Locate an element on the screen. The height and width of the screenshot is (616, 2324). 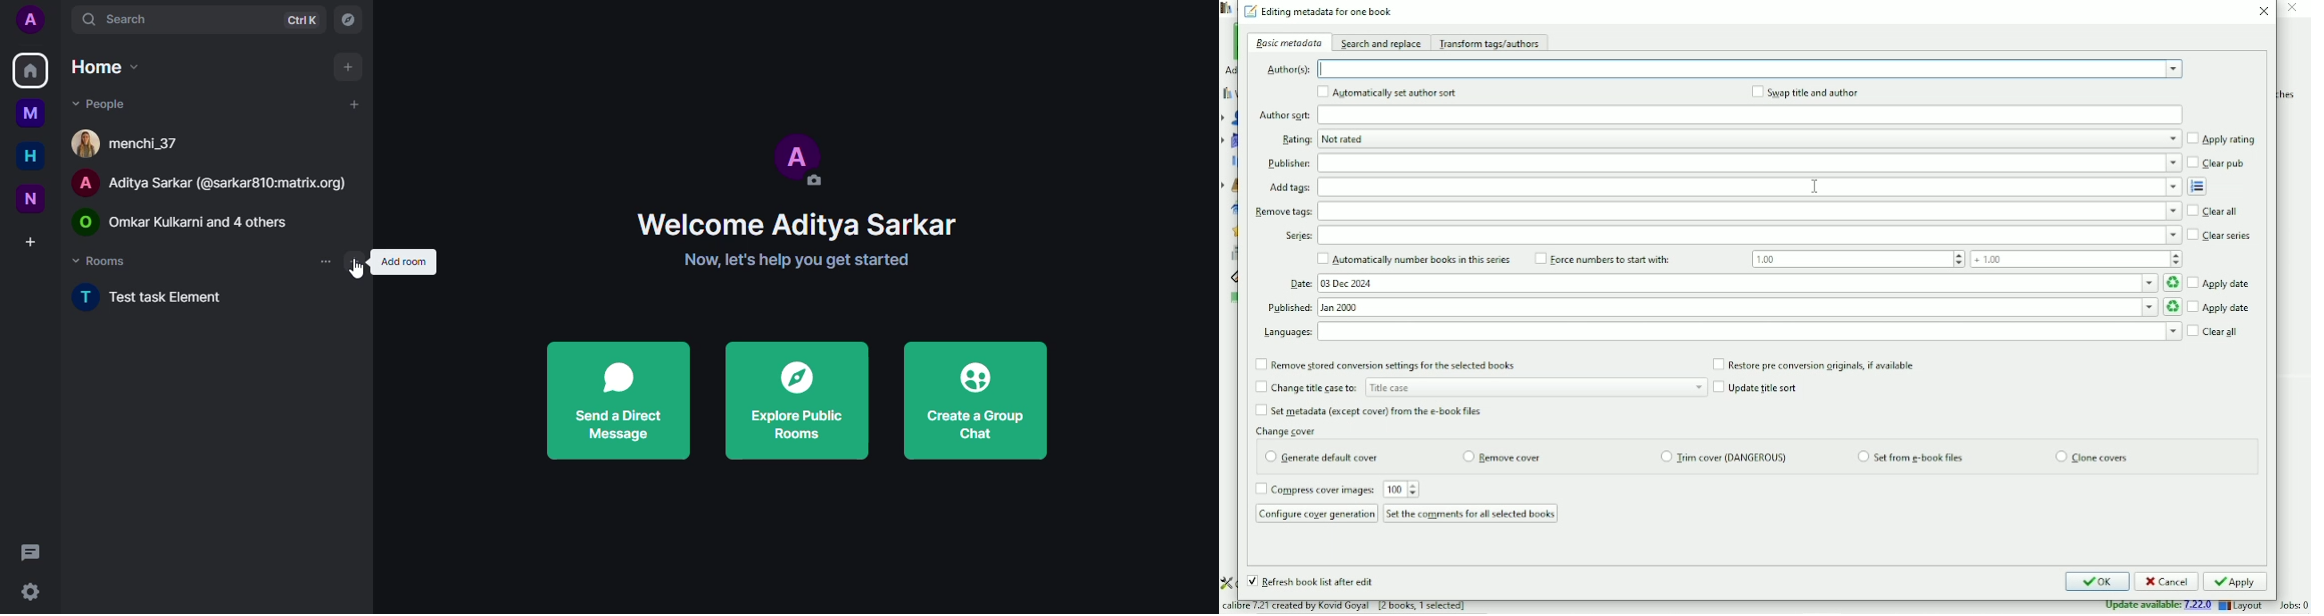
compress image input box is located at coordinates (1396, 489).